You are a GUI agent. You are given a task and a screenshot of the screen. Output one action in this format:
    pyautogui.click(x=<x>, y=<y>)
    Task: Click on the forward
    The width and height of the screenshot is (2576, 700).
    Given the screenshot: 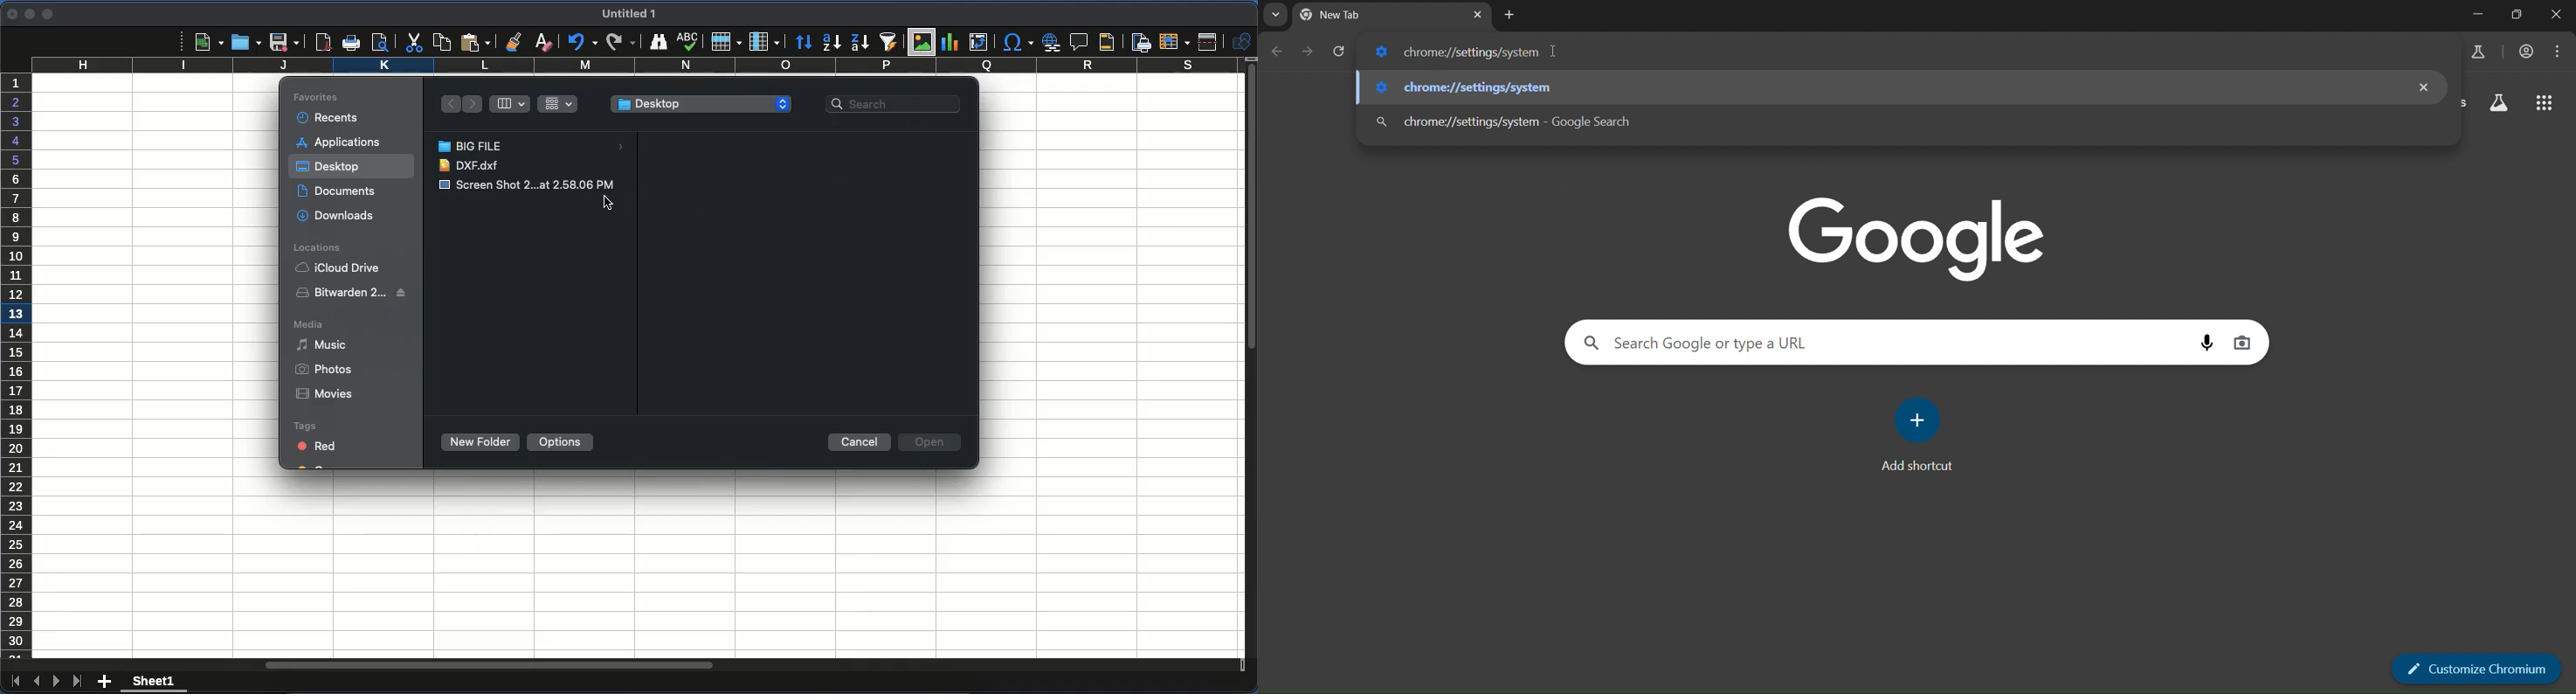 What is the action you would take?
    pyautogui.click(x=473, y=105)
    